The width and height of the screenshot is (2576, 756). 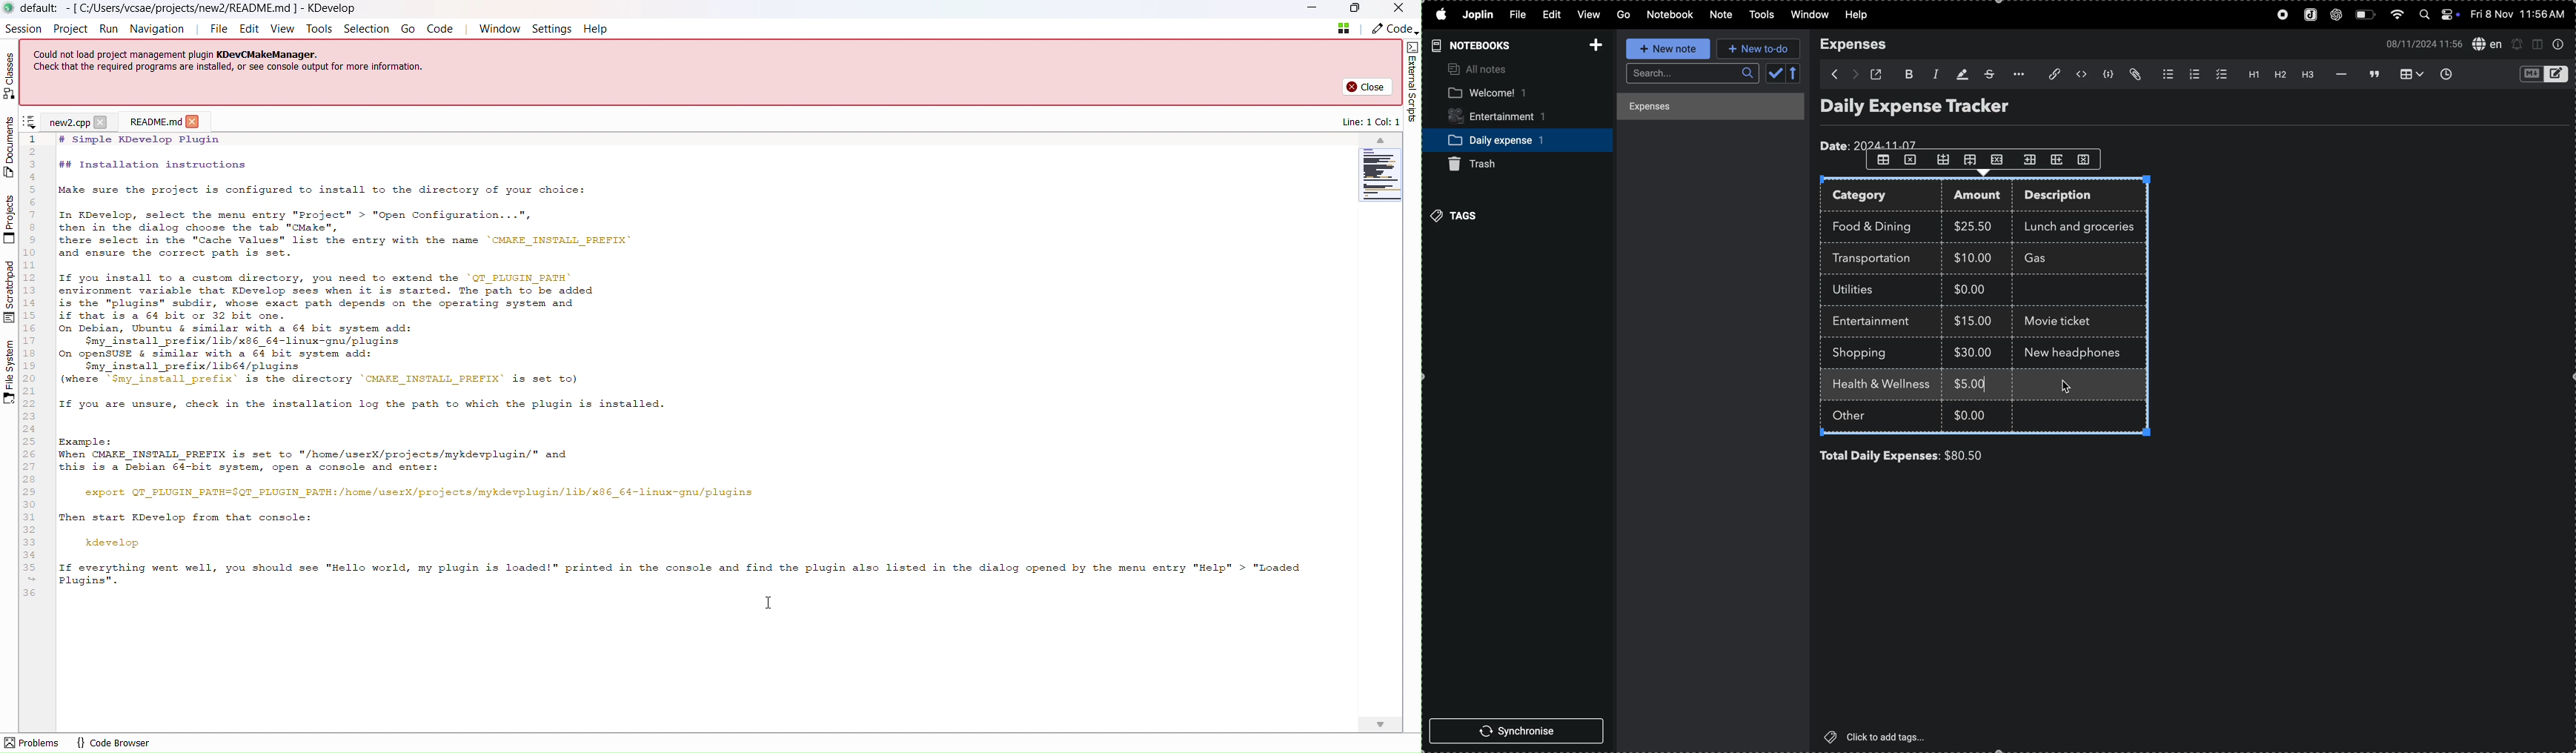 I want to click on highlight, so click(x=1960, y=73).